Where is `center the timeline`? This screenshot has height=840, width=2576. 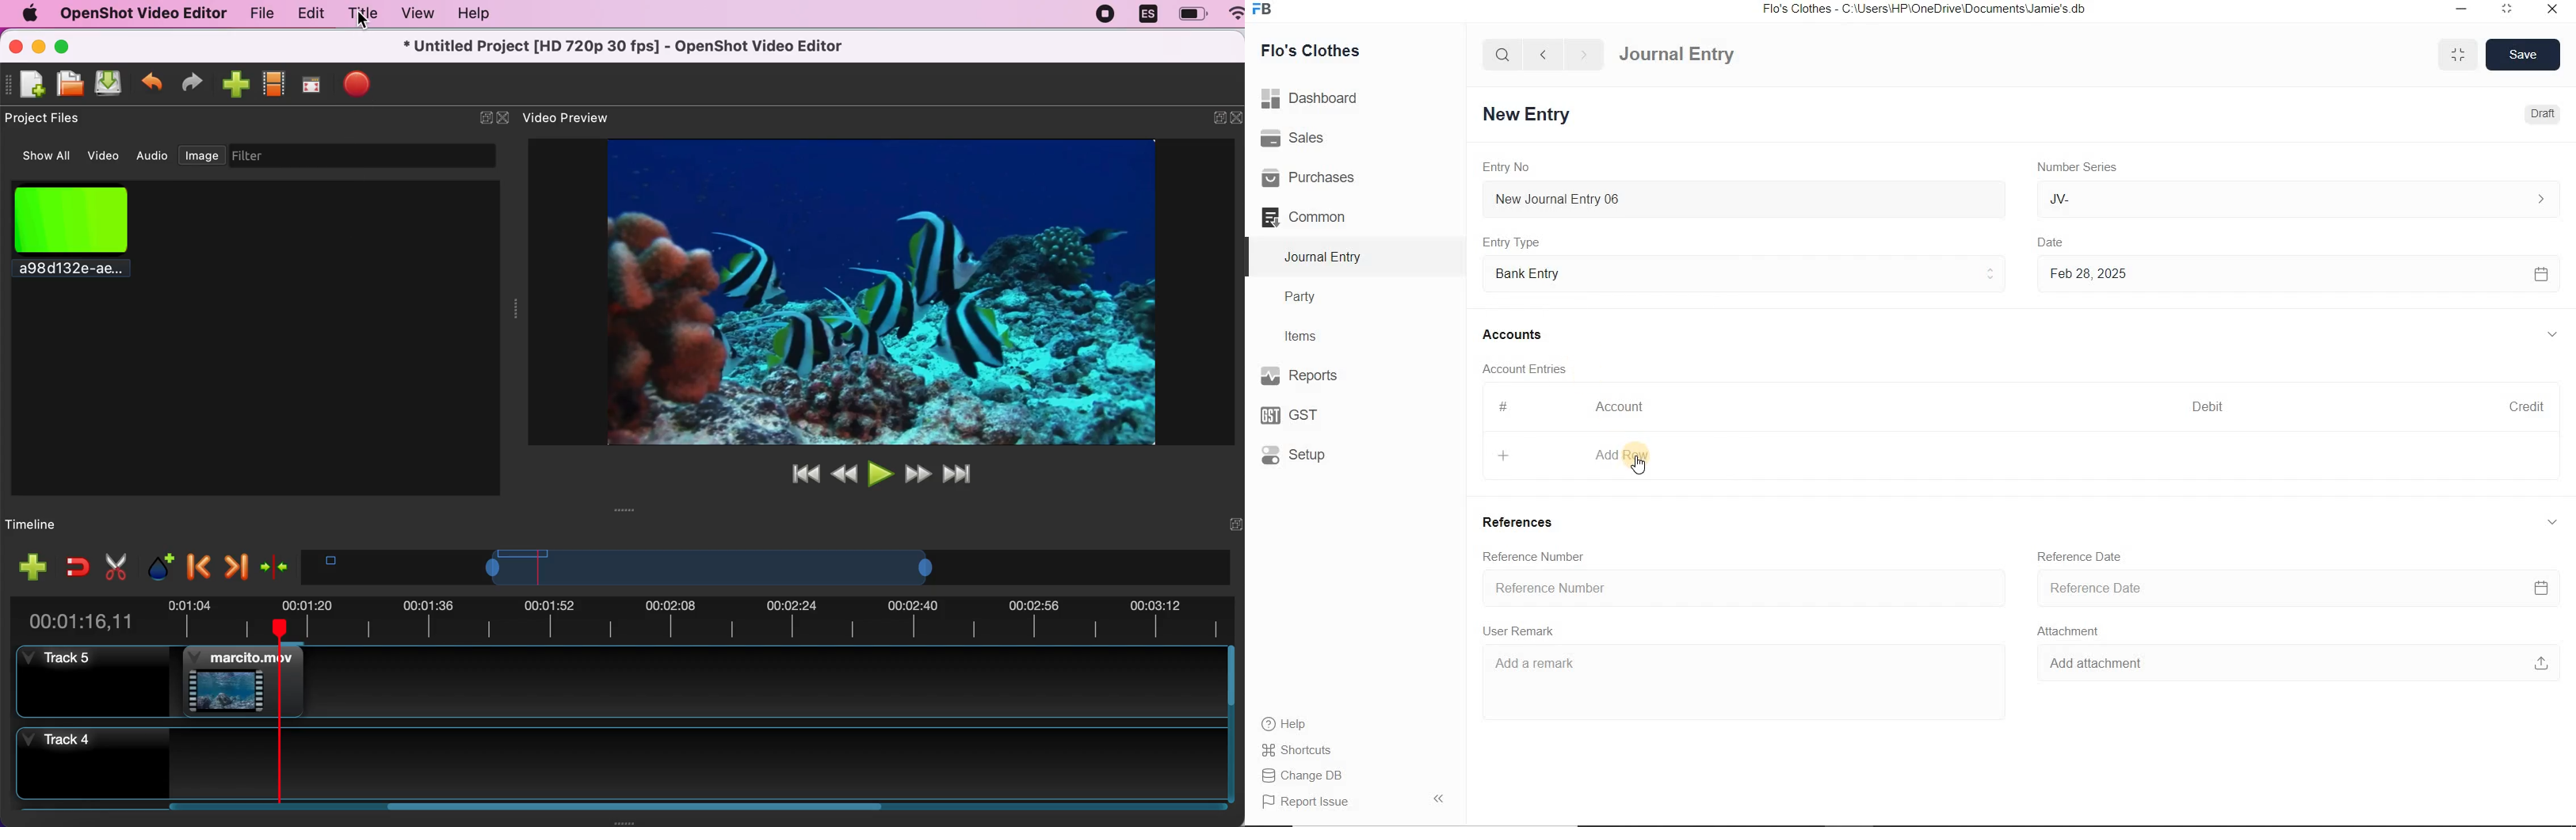
center the timeline is located at coordinates (274, 565).